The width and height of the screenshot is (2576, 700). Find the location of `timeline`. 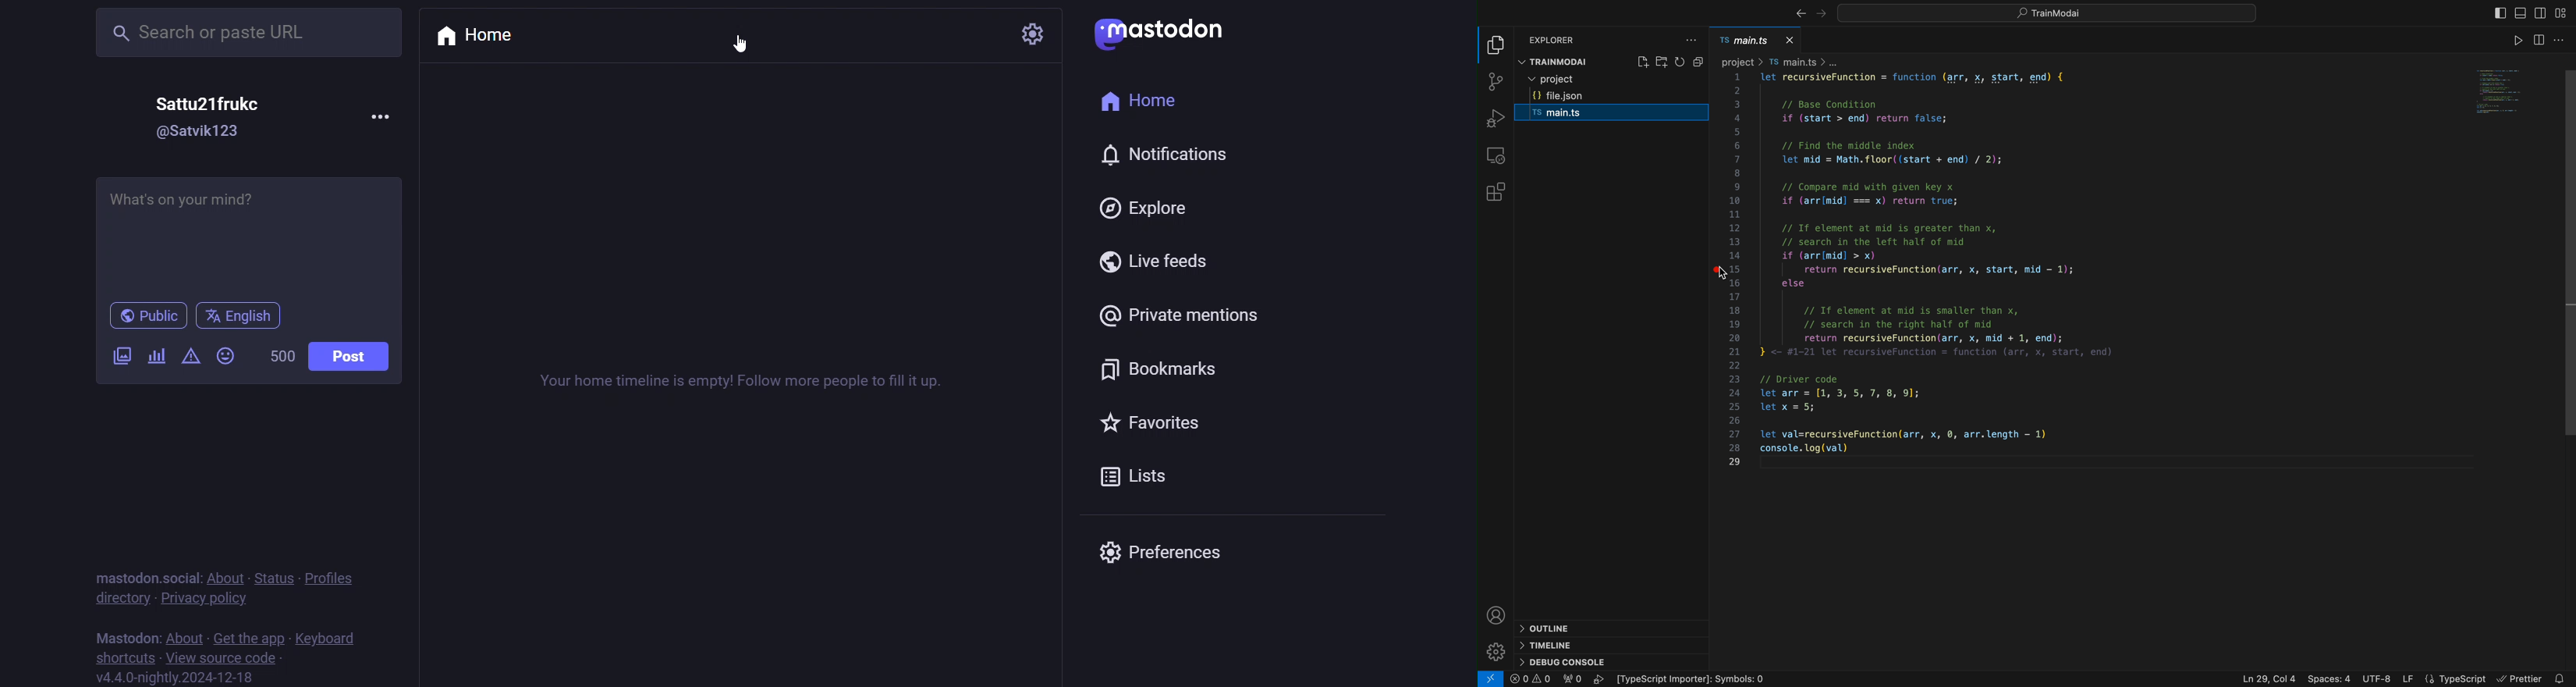

timeline is located at coordinates (1554, 646).